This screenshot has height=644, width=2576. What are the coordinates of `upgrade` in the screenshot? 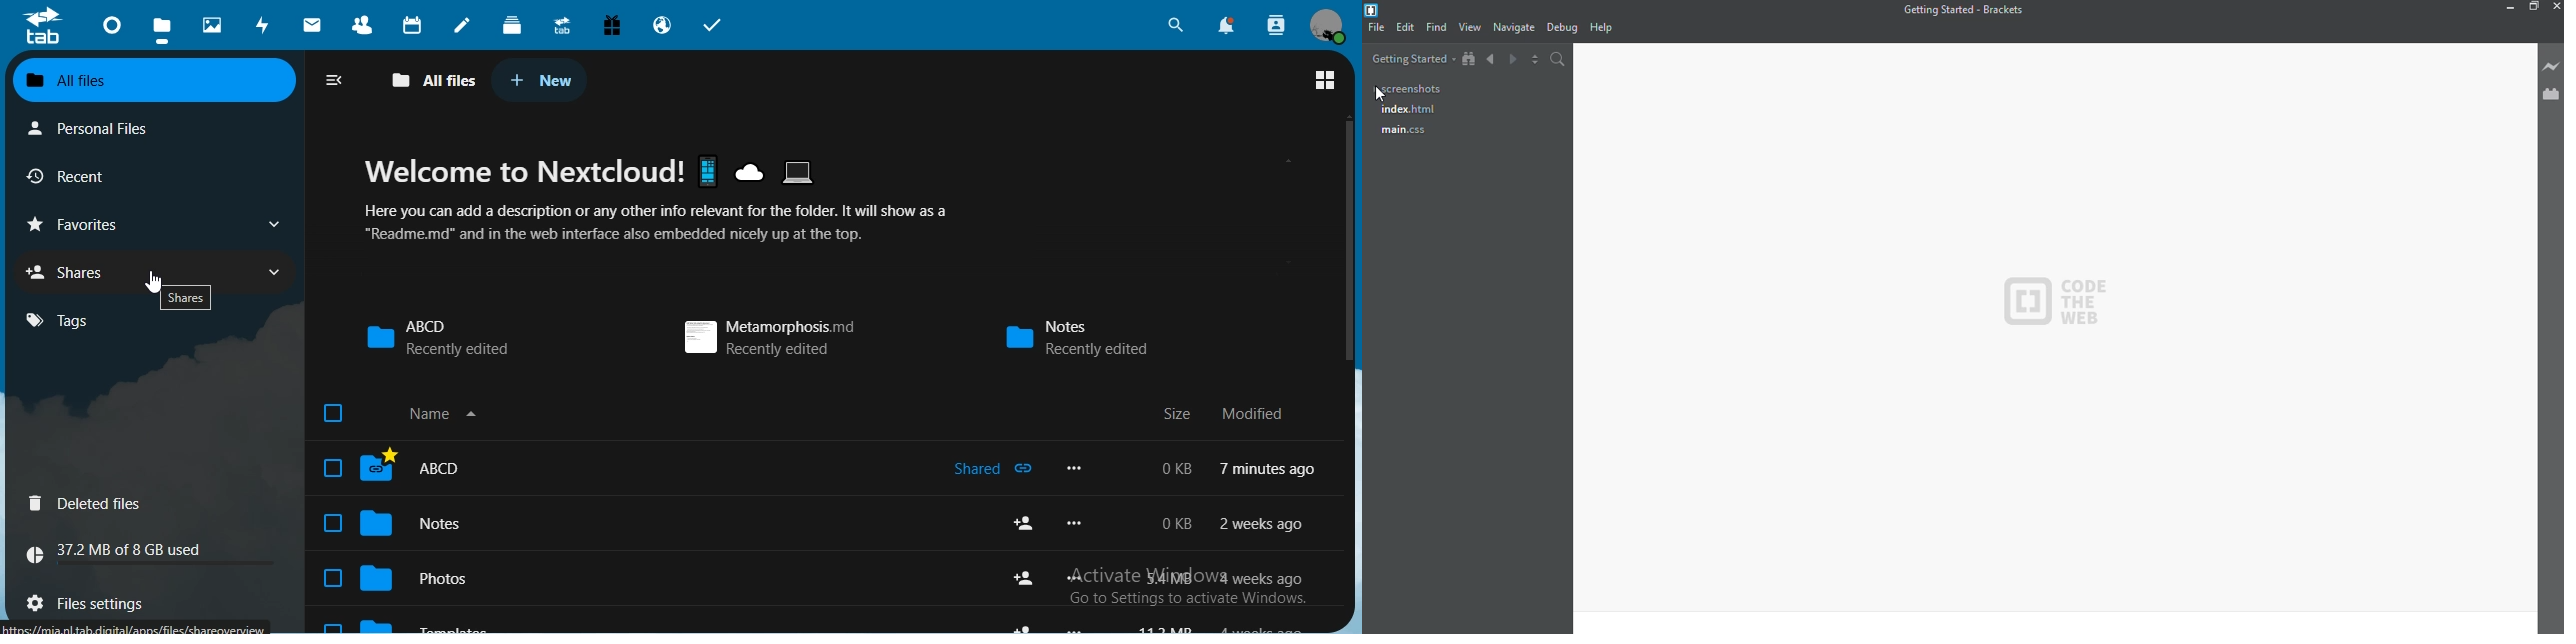 It's located at (565, 27).